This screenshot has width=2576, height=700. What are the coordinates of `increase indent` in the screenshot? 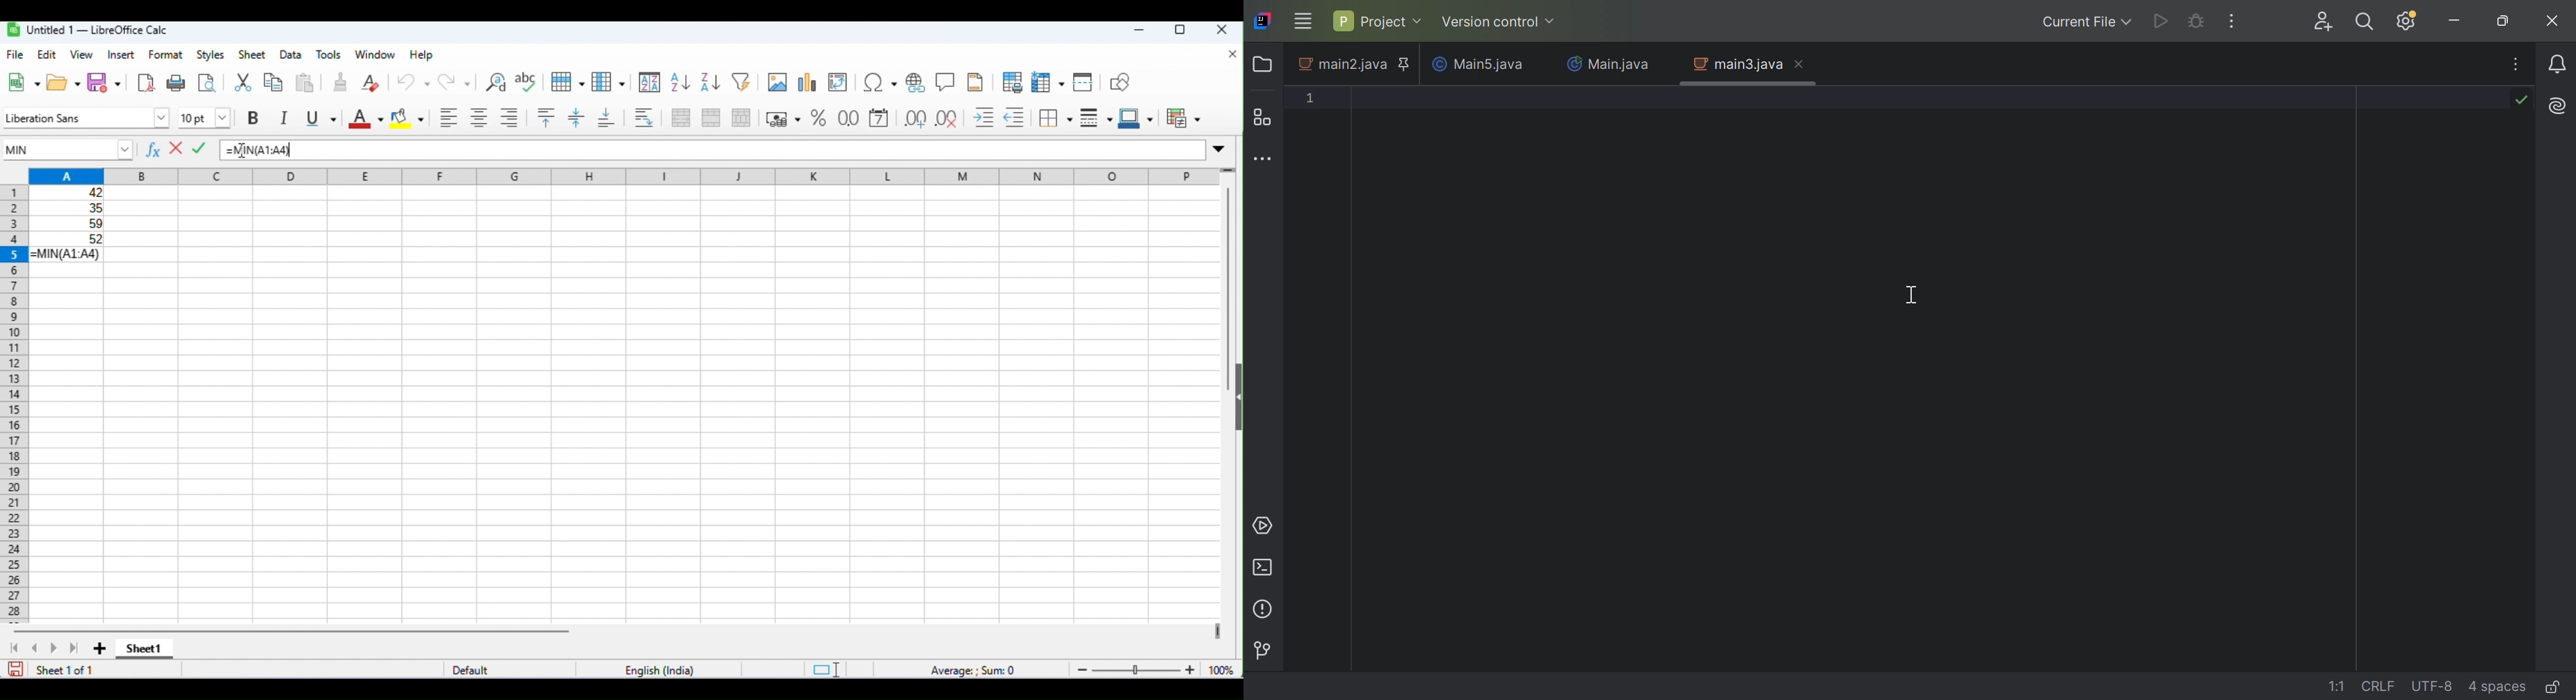 It's located at (985, 117).